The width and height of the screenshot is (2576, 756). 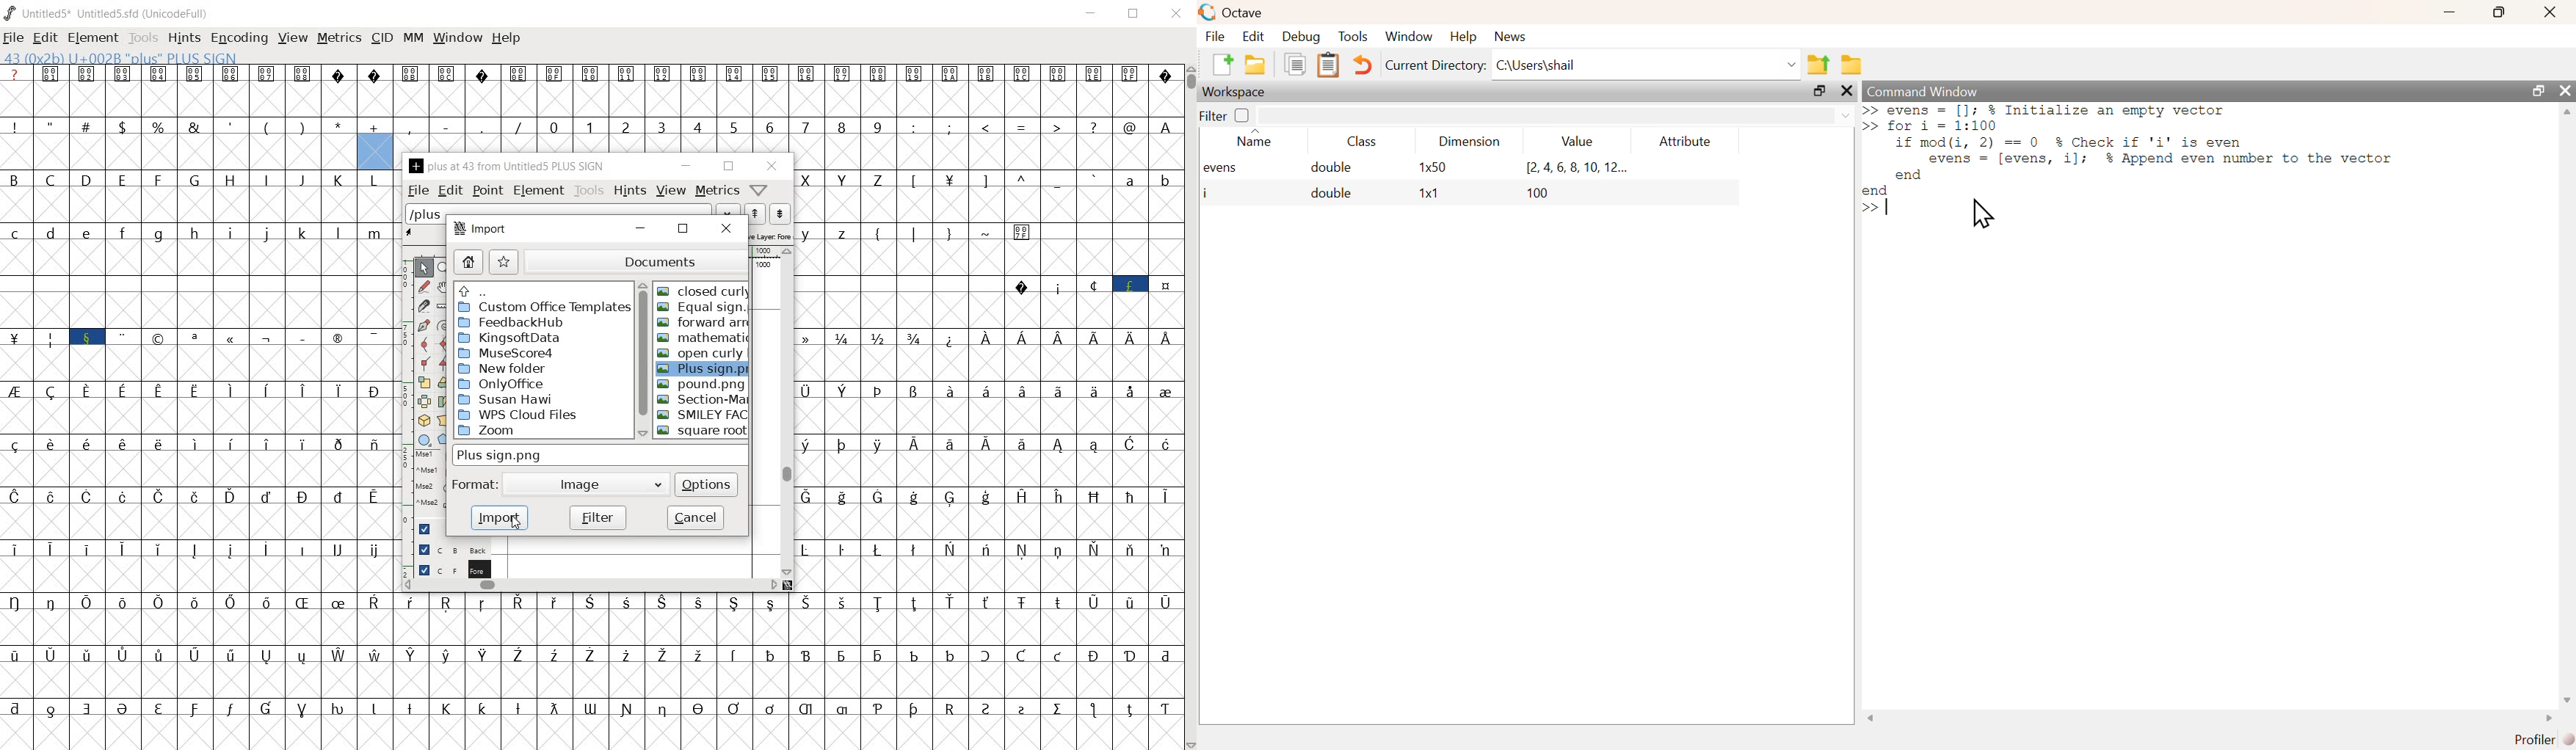 I want to click on | M
i, so click(x=15, y=357).